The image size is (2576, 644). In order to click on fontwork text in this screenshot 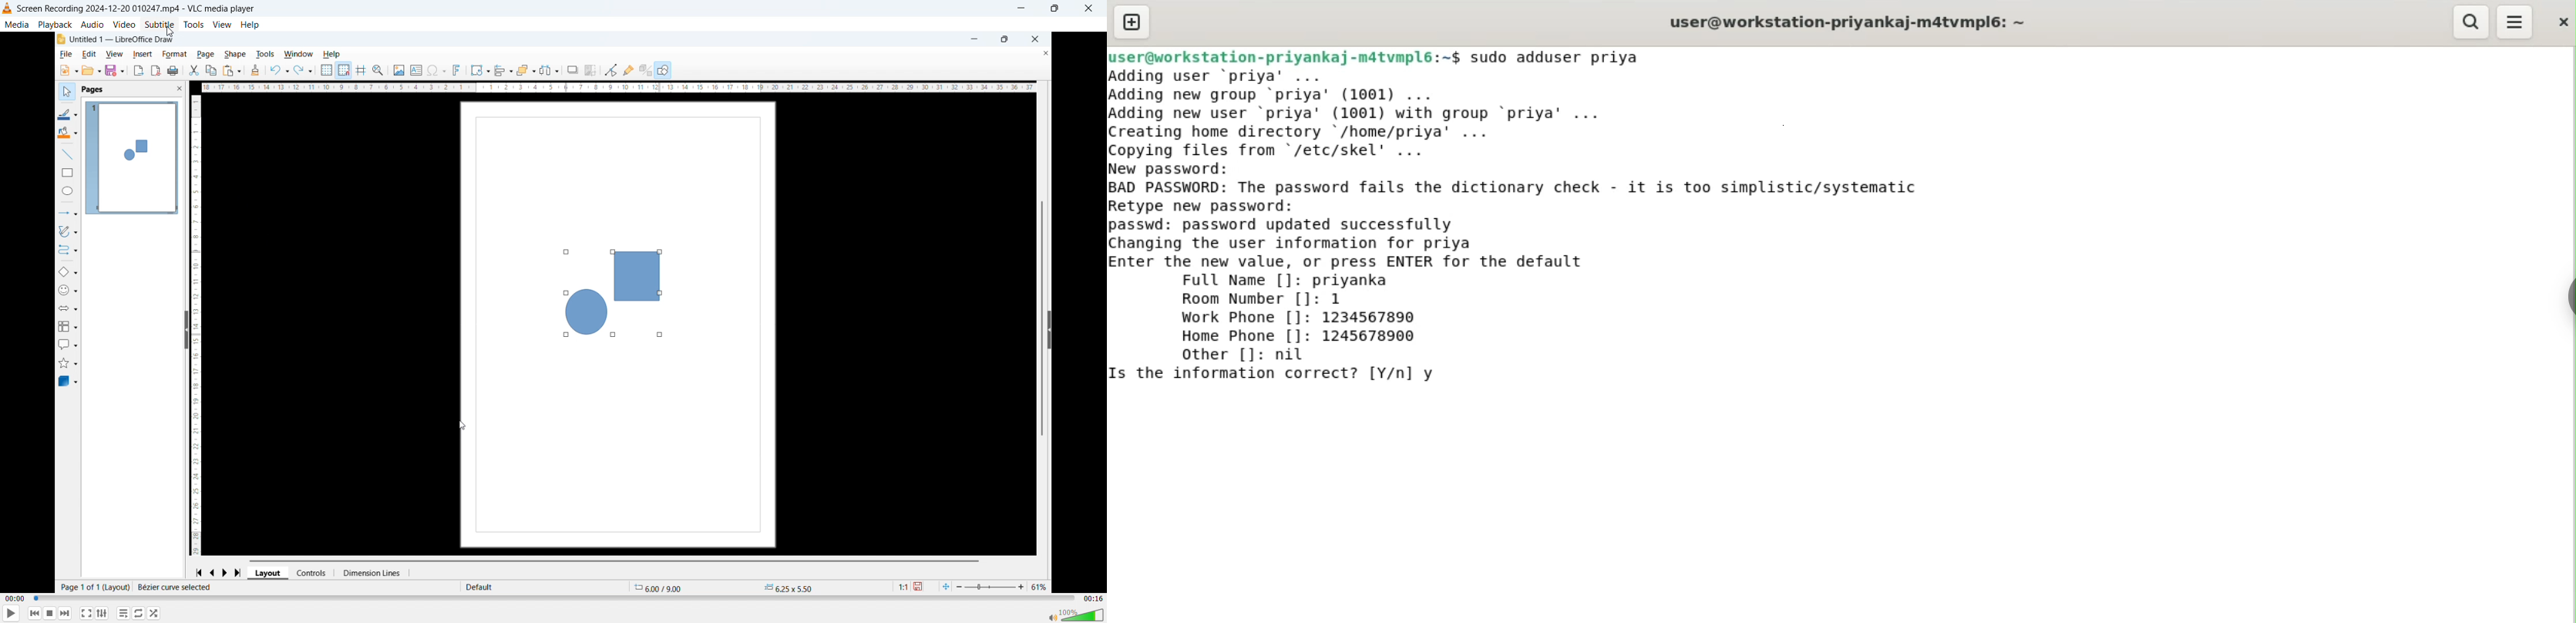, I will do `click(459, 70)`.